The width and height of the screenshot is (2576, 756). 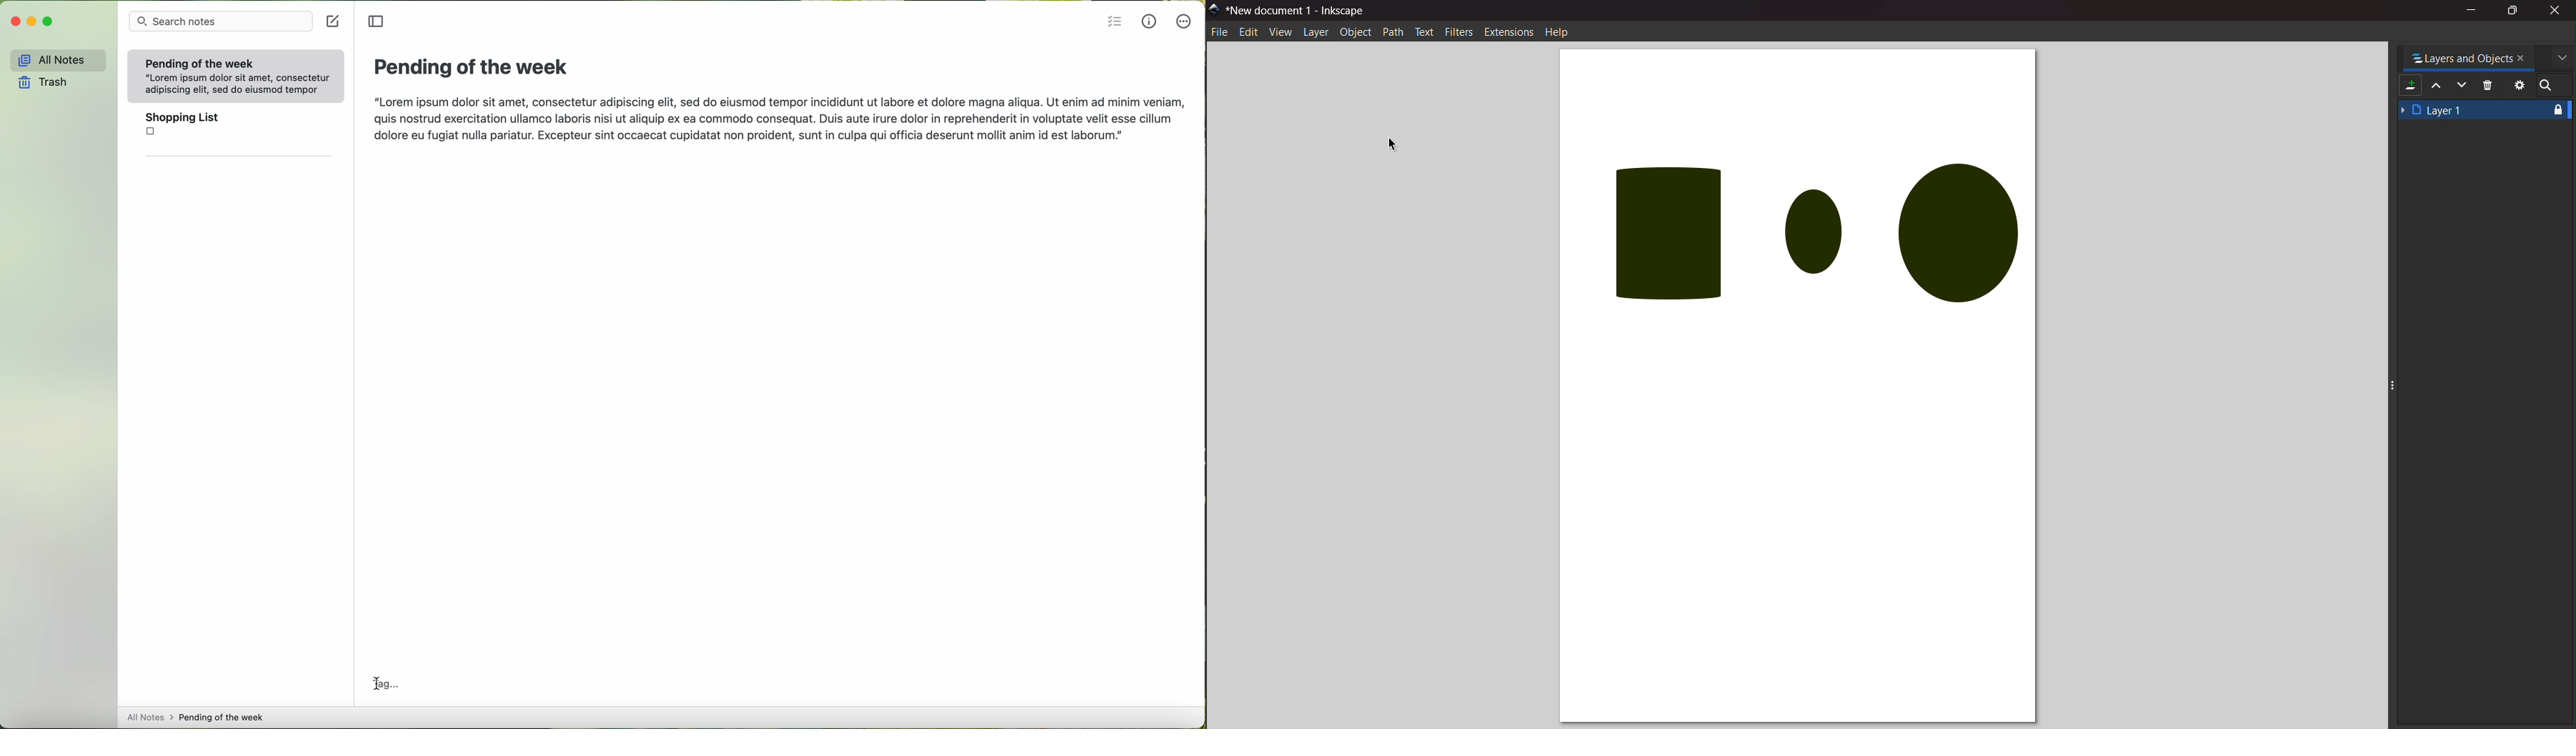 I want to click on maximize, so click(x=2515, y=10).